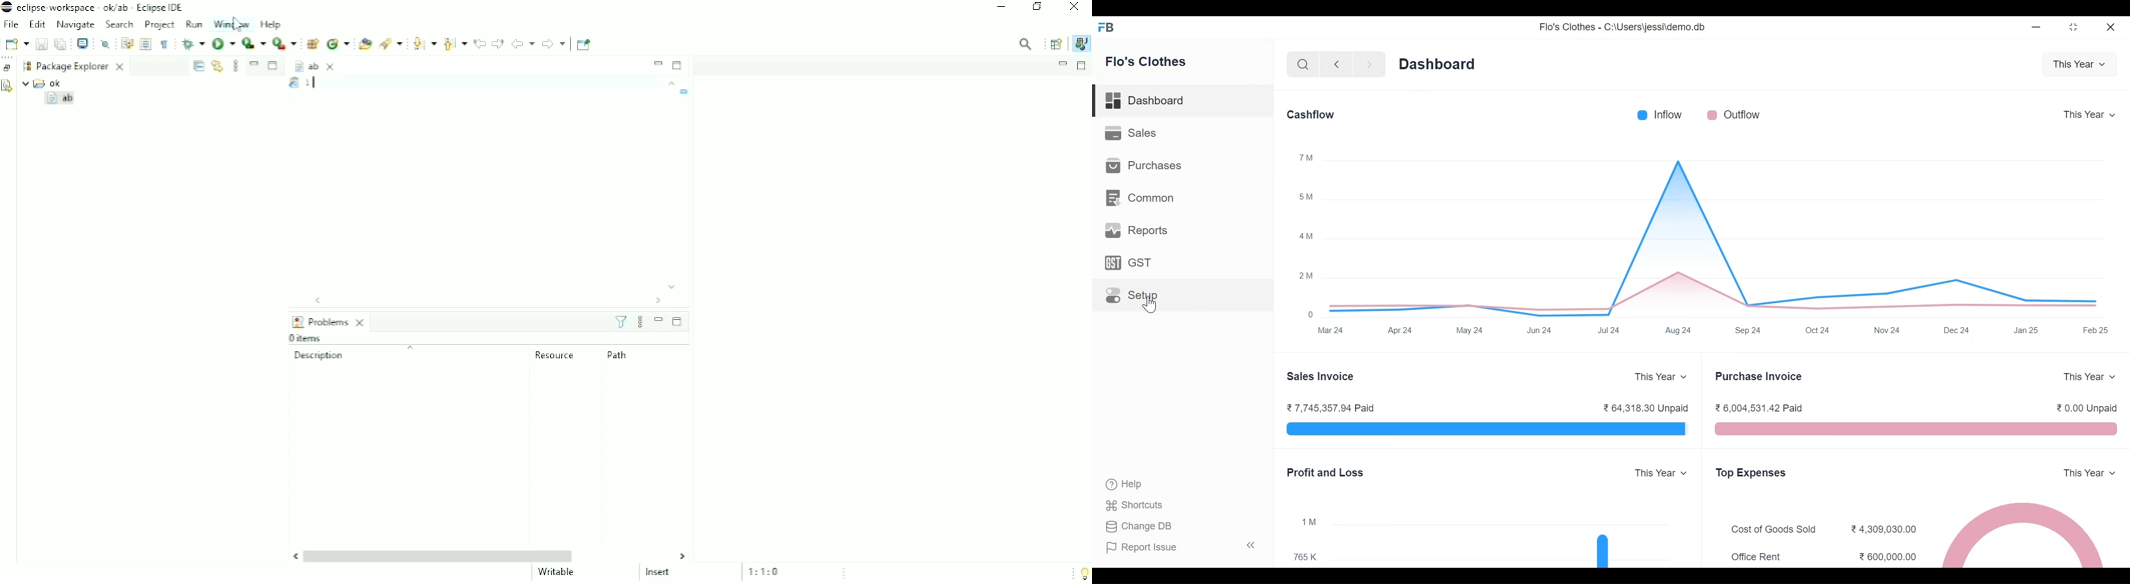 The image size is (2156, 588). I want to click on GST, so click(1128, 262).